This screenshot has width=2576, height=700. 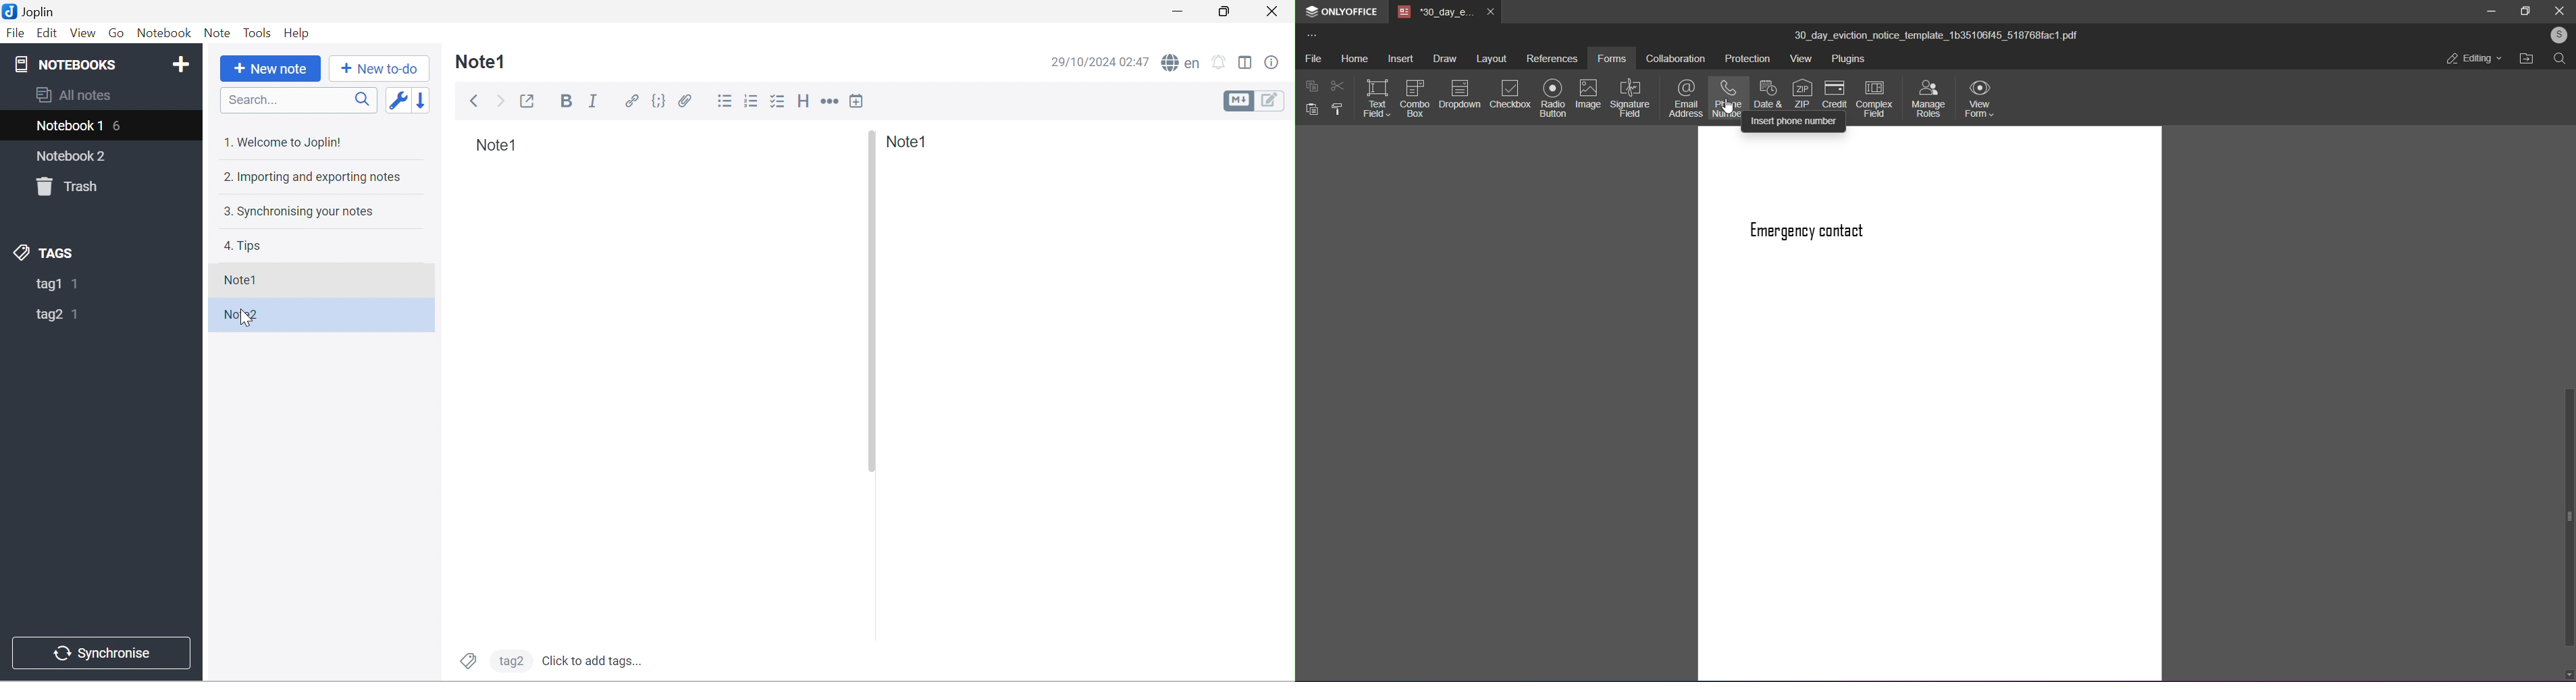 I want to click on Reverse sort order, so click(x=421, y=100).